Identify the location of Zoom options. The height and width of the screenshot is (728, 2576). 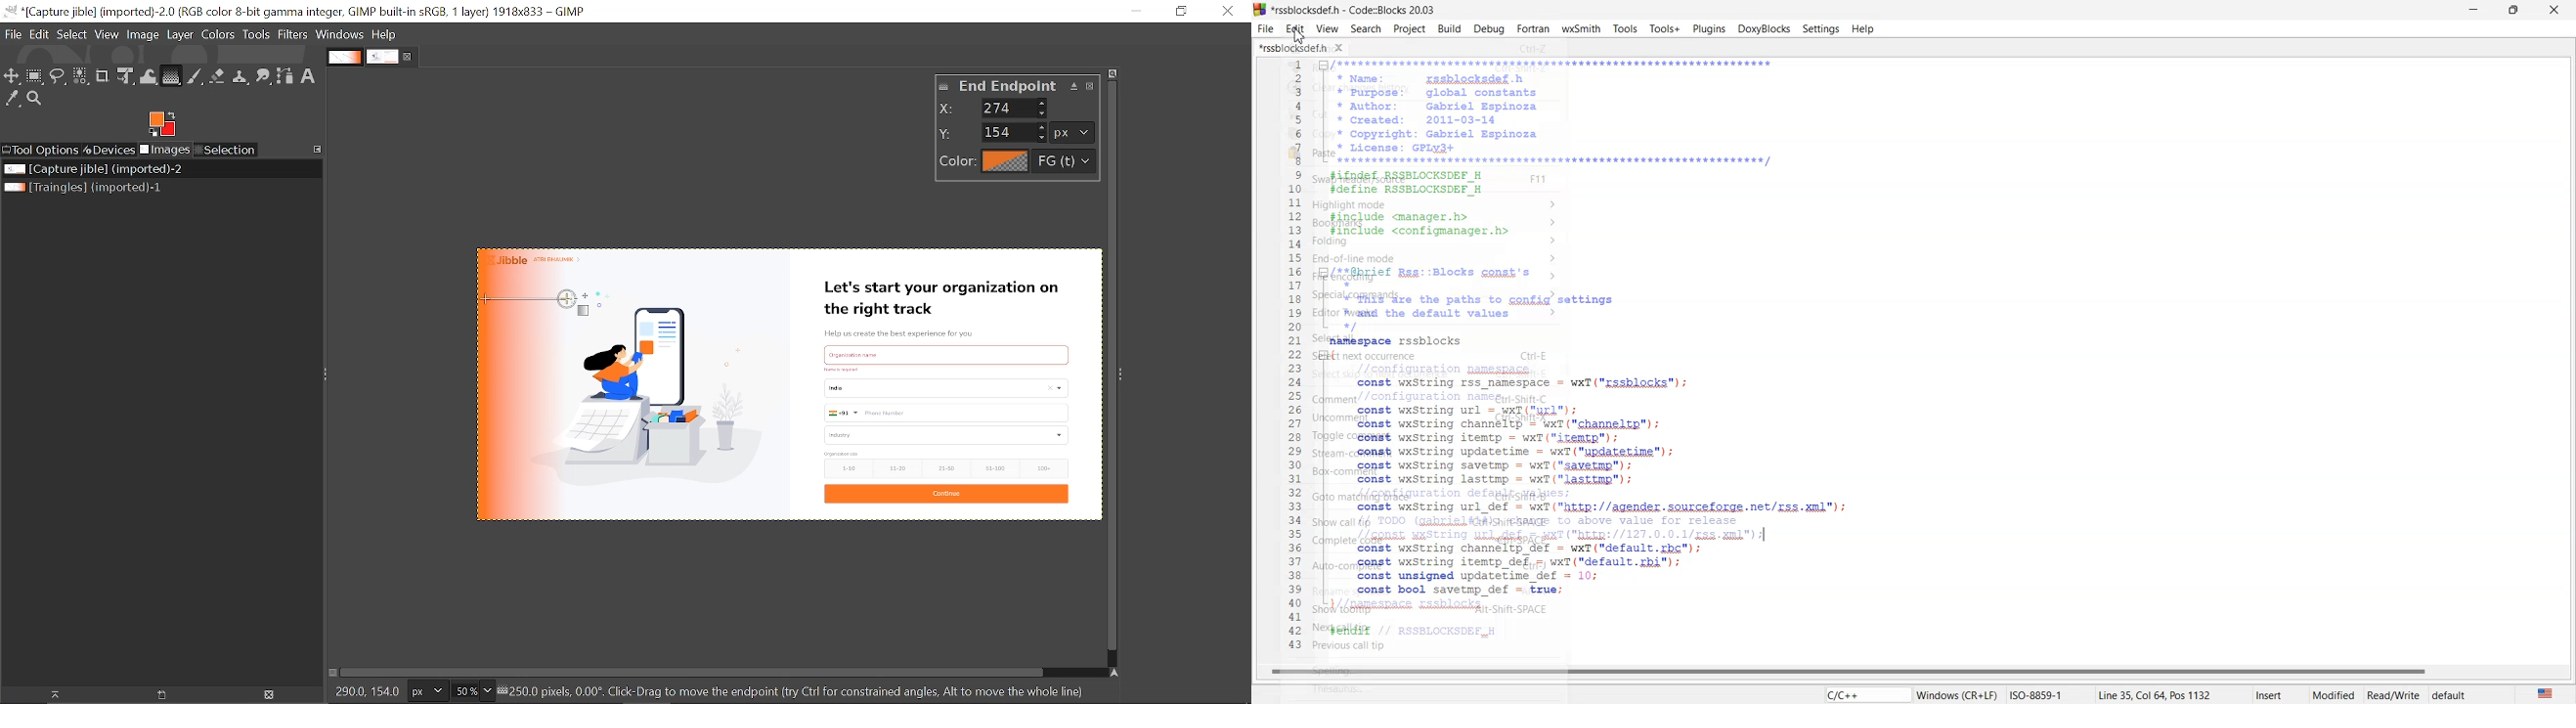
(487, 691).